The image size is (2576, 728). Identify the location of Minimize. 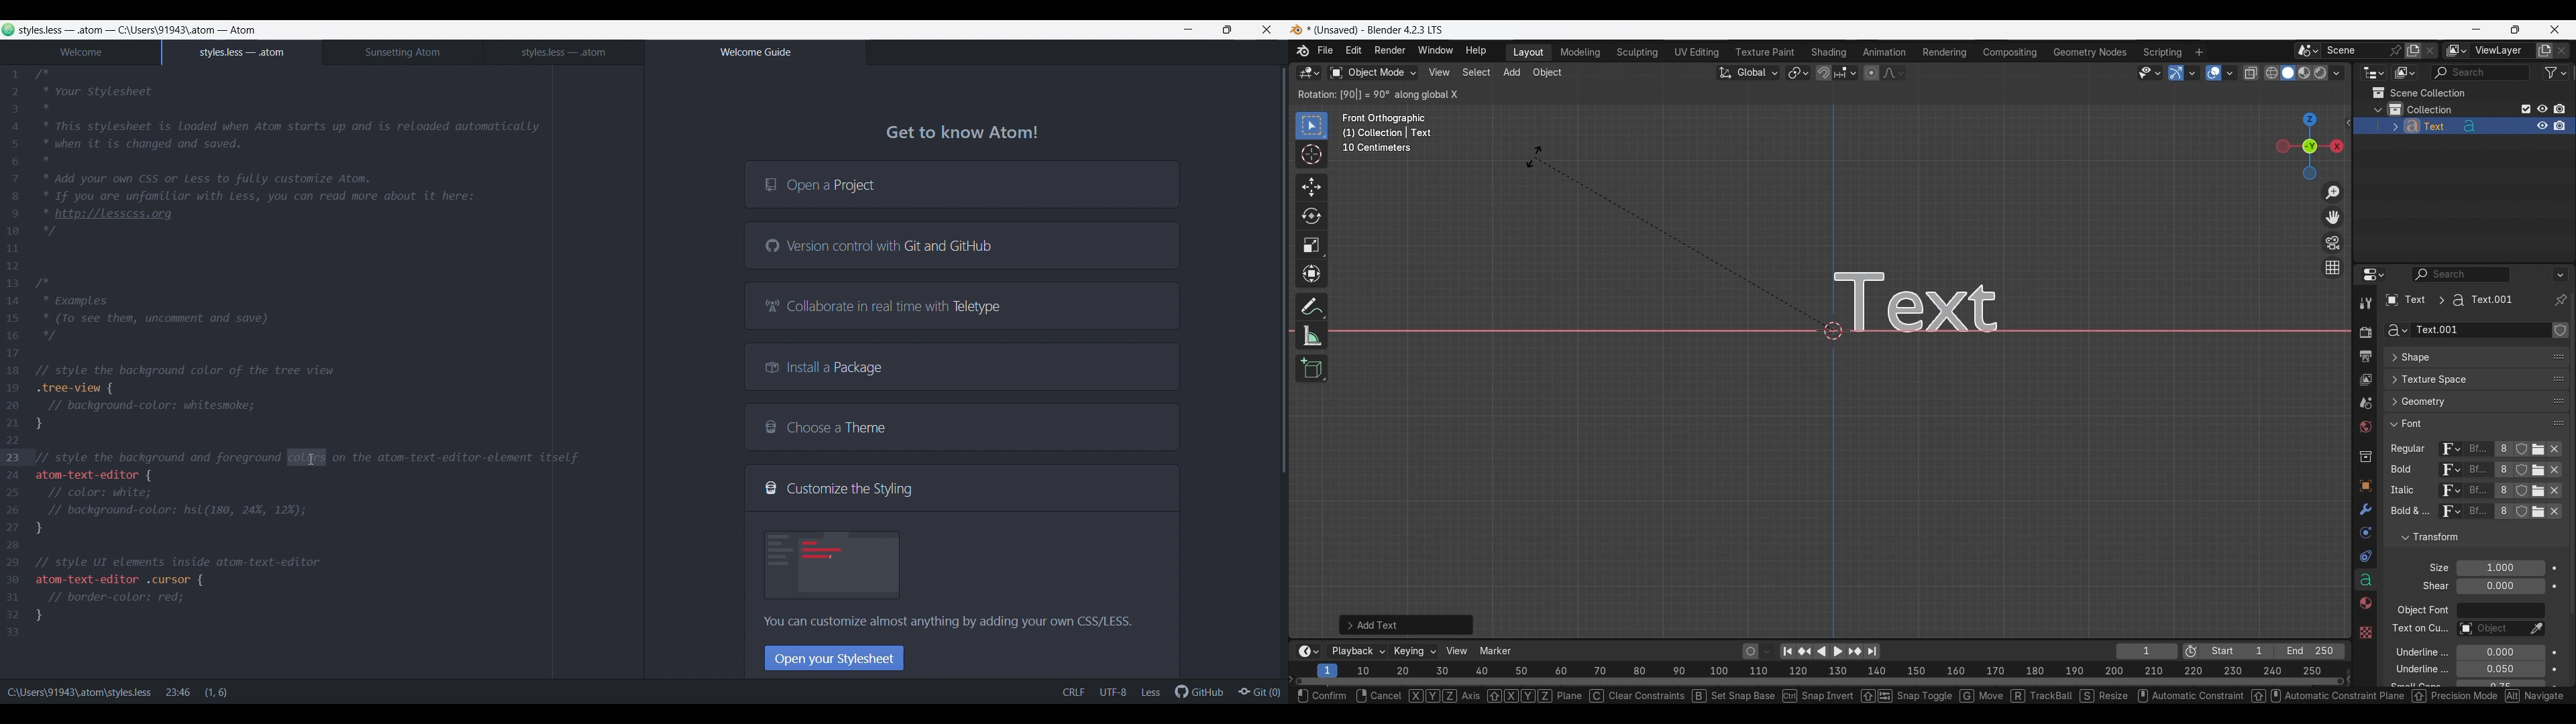
(2477, 29).